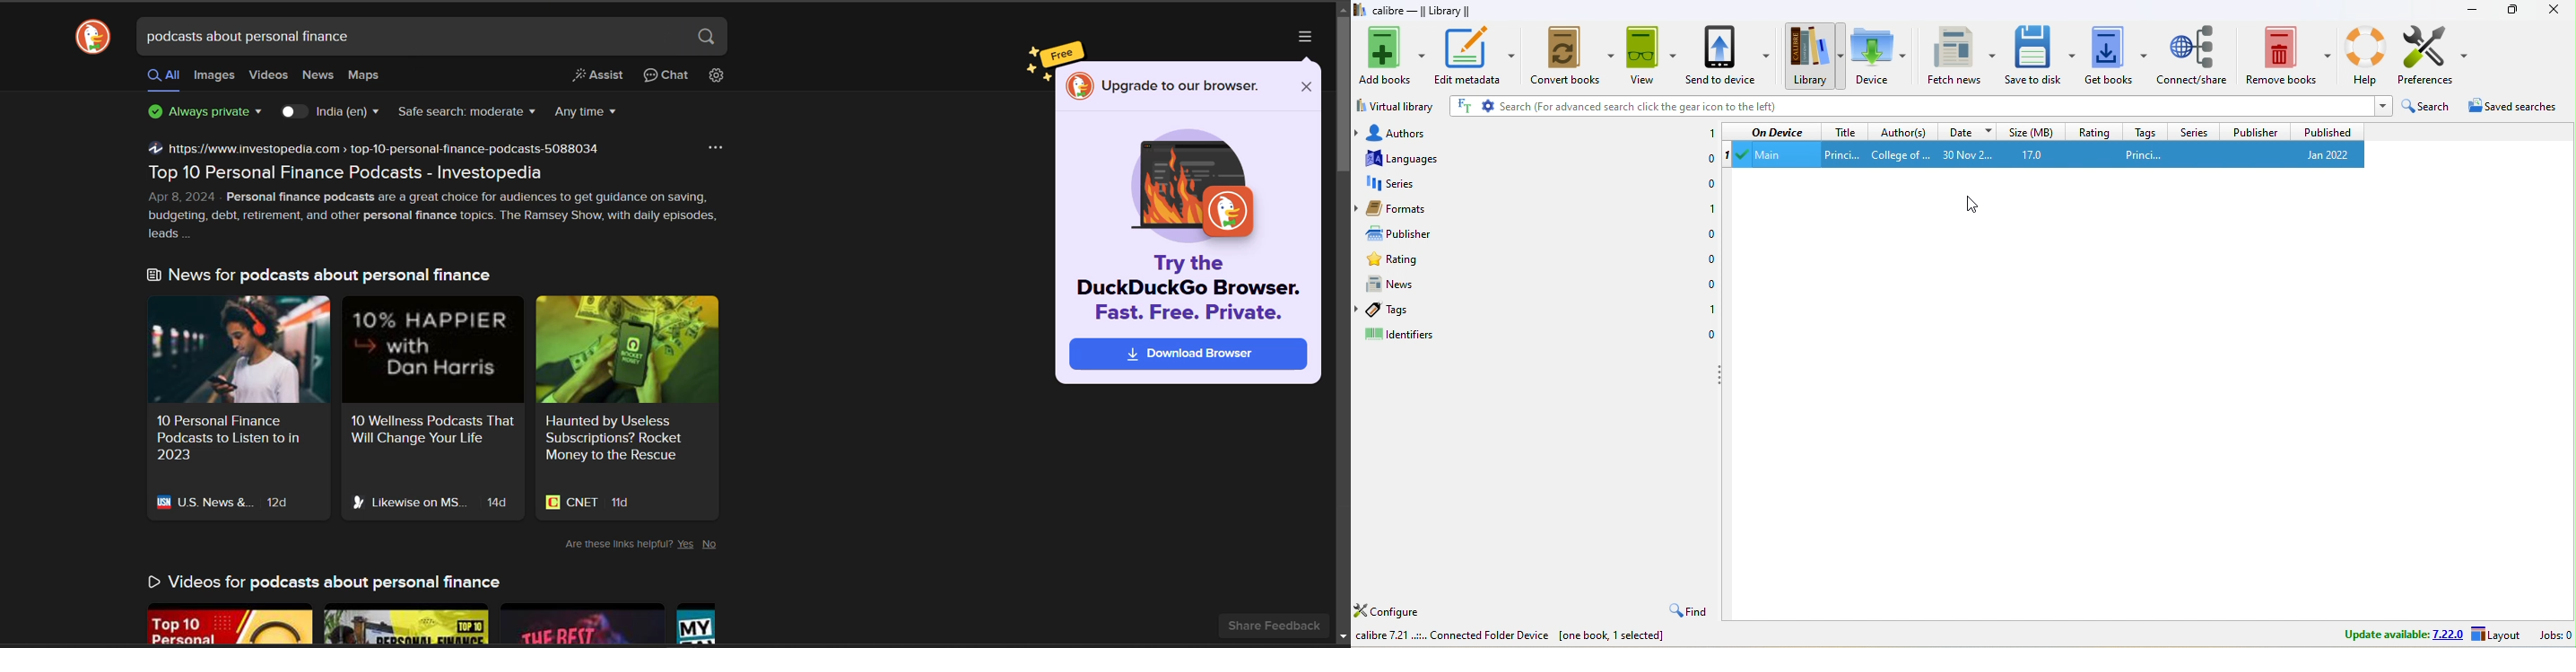 The height and width of the screenshot is (672, 2576). I want to click on tags, so click(1407, 308).